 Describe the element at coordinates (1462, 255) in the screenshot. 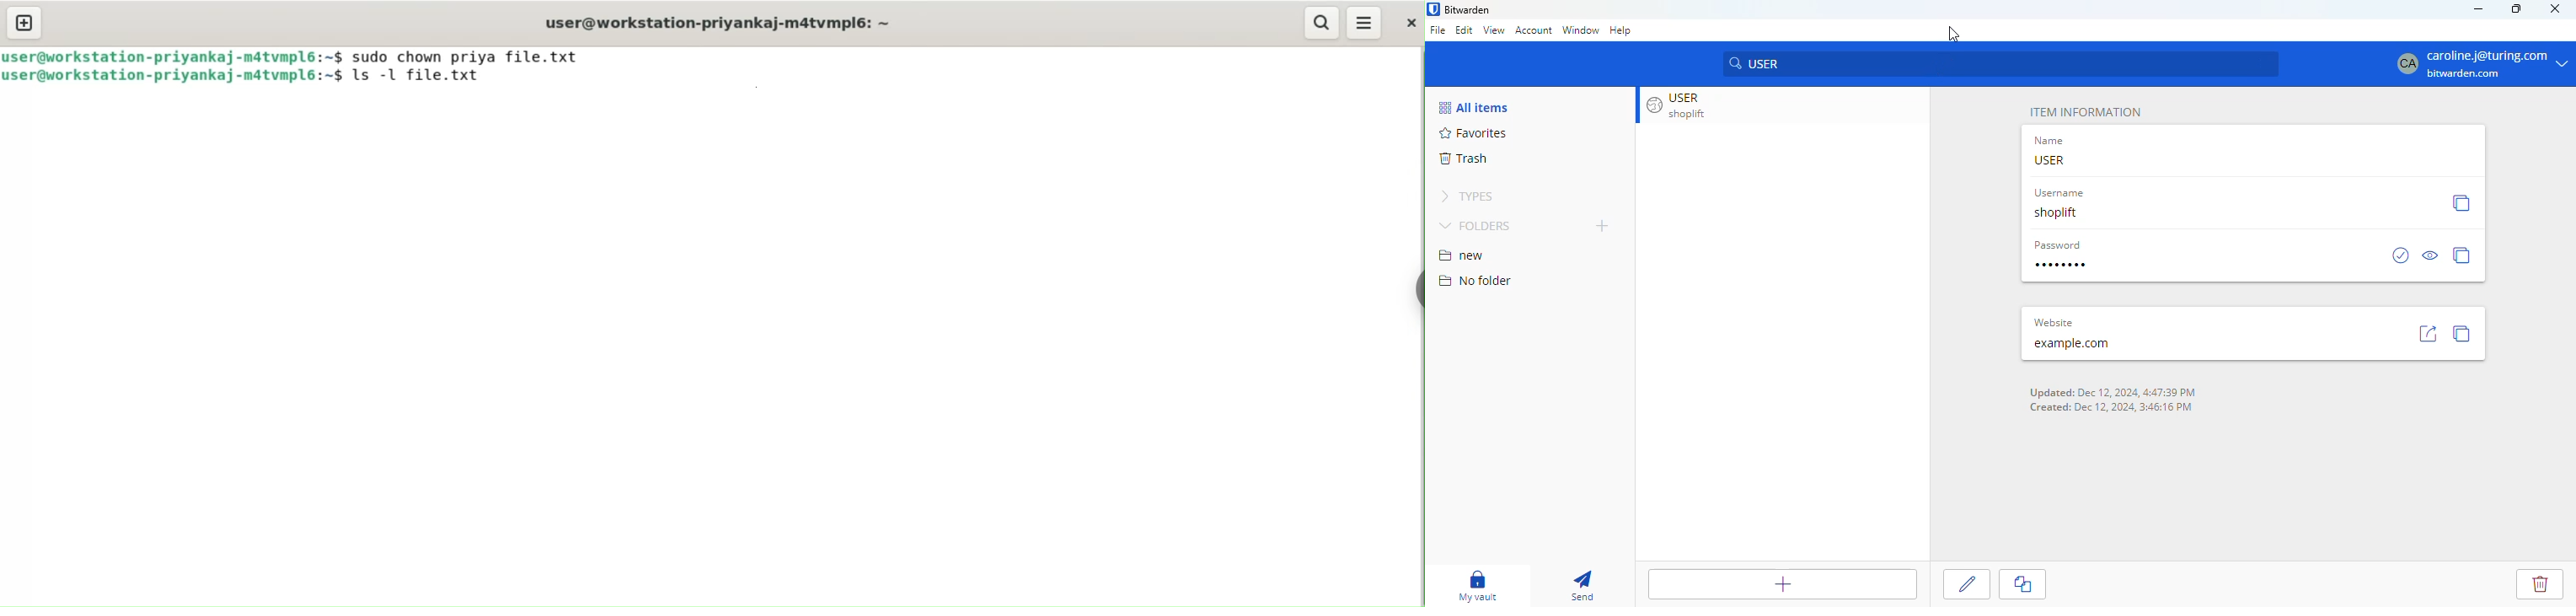

I see `new` at that location.